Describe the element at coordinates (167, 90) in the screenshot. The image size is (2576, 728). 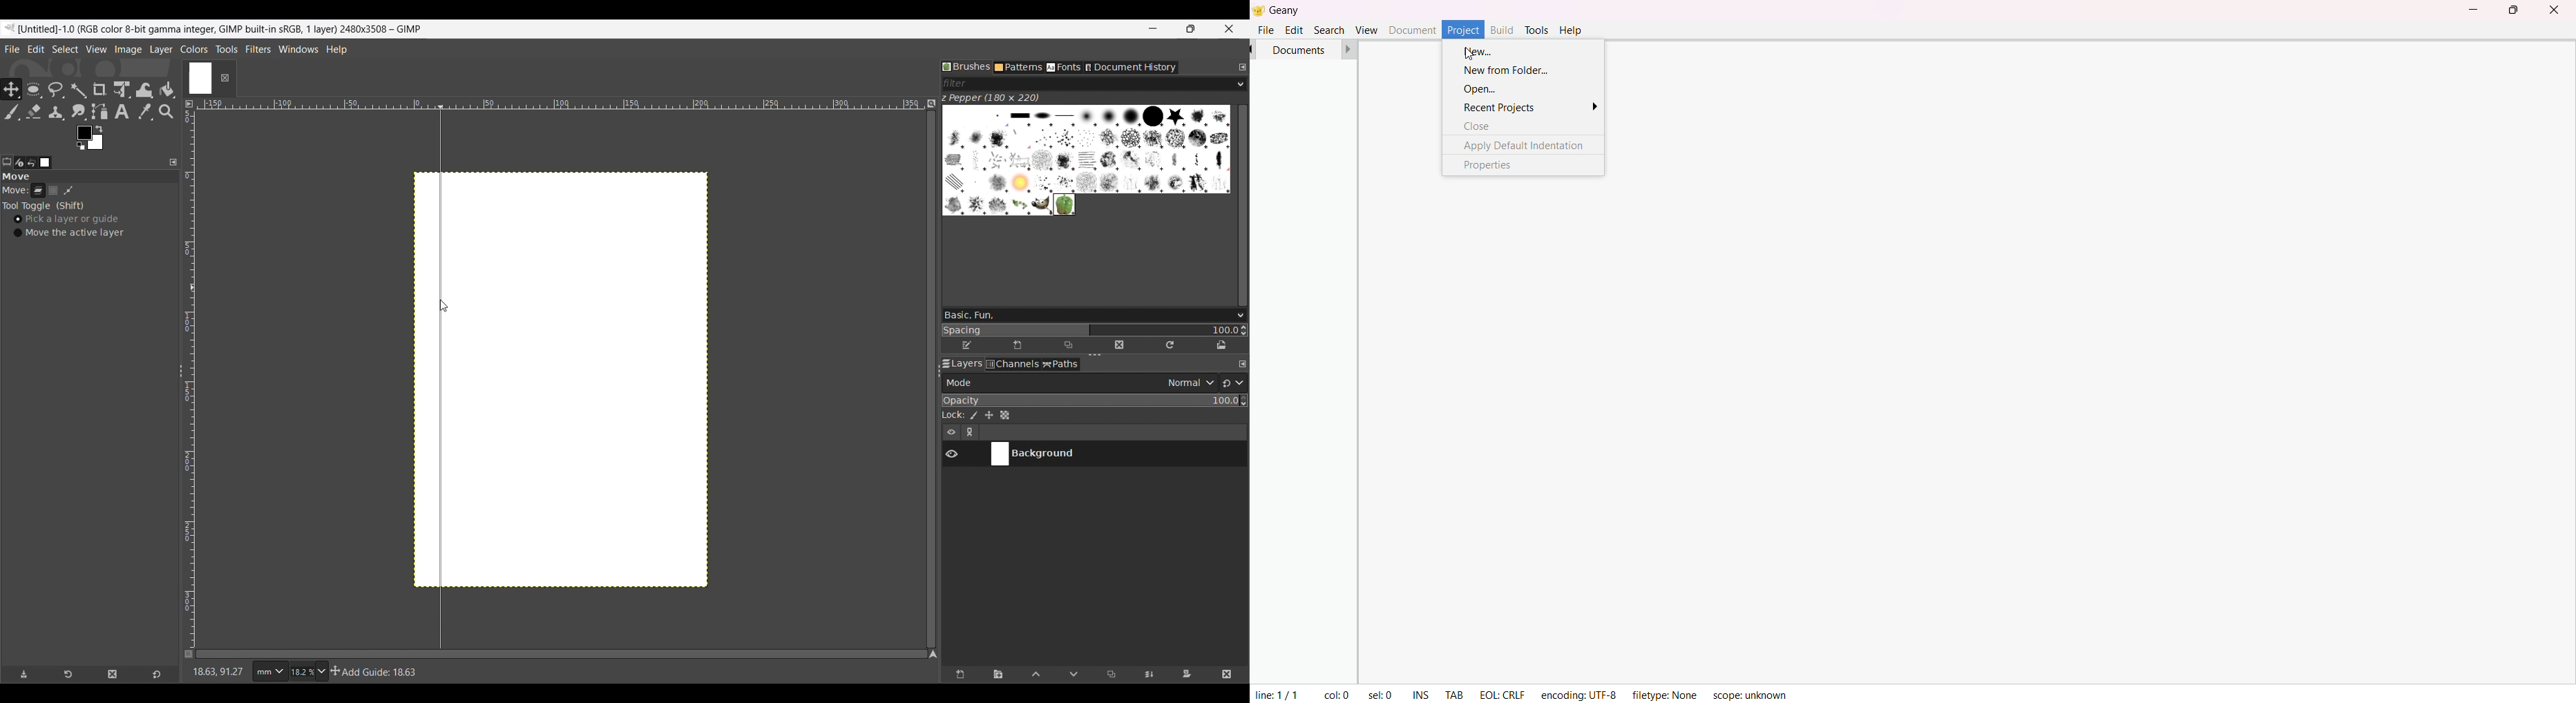
I see `Bucket fill` at that location.